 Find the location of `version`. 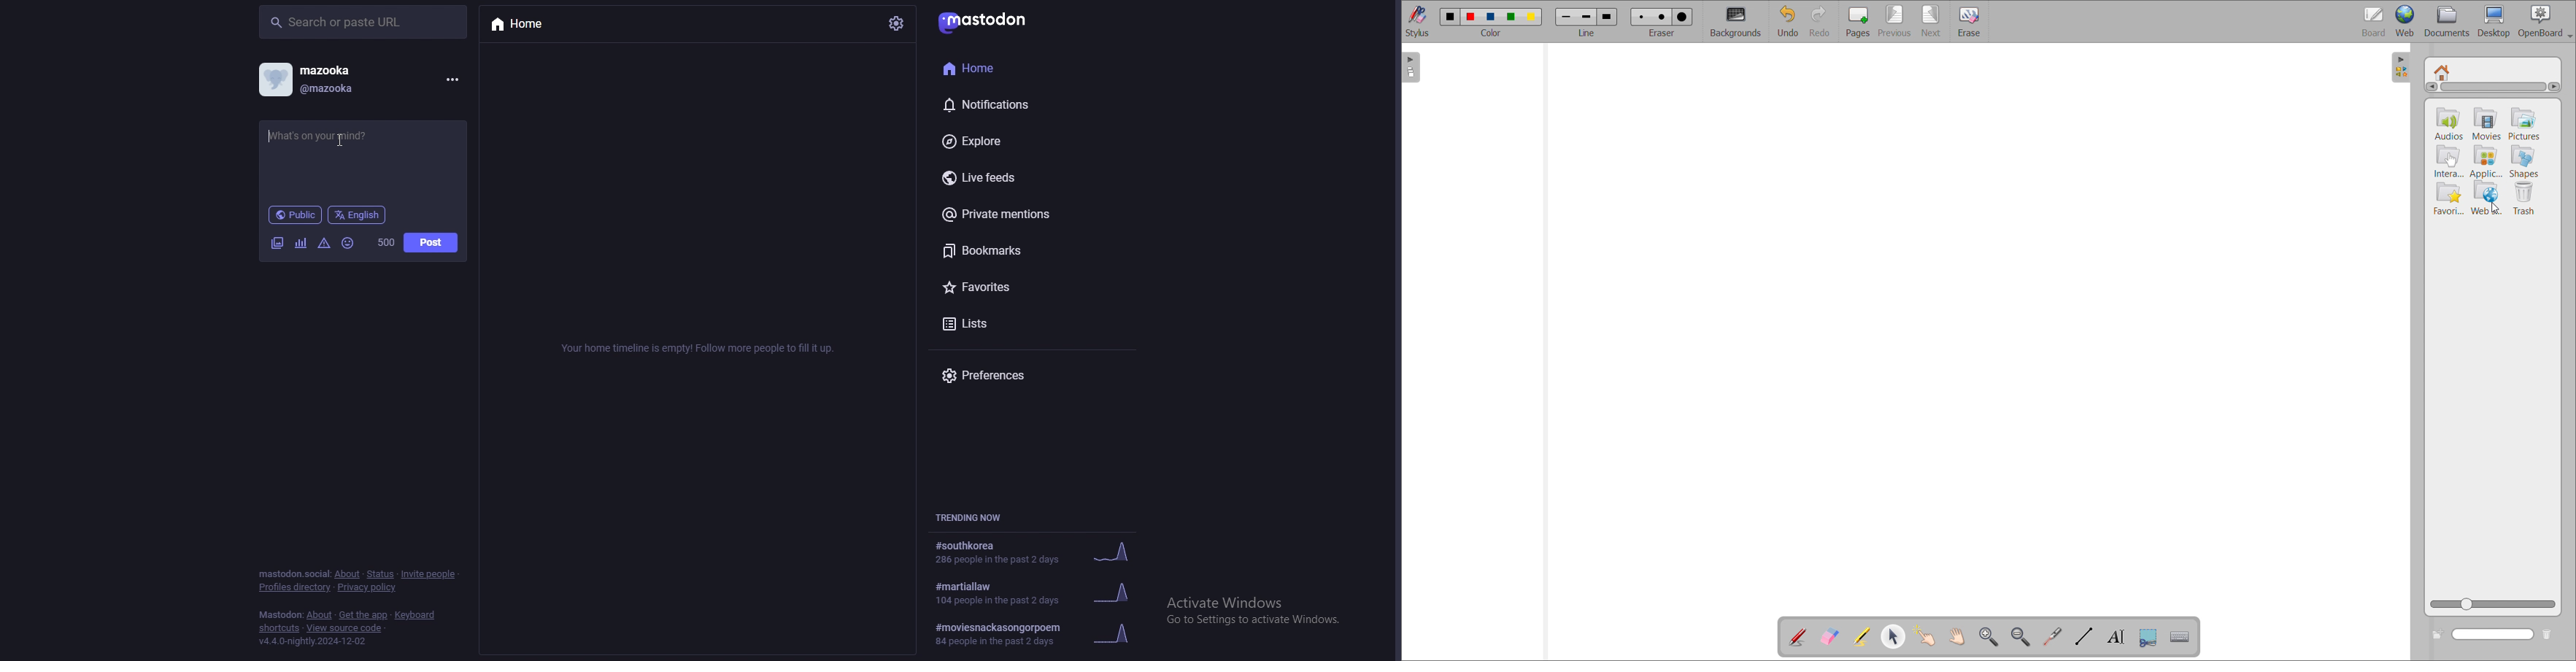

version is located at coordinates (312, 641).